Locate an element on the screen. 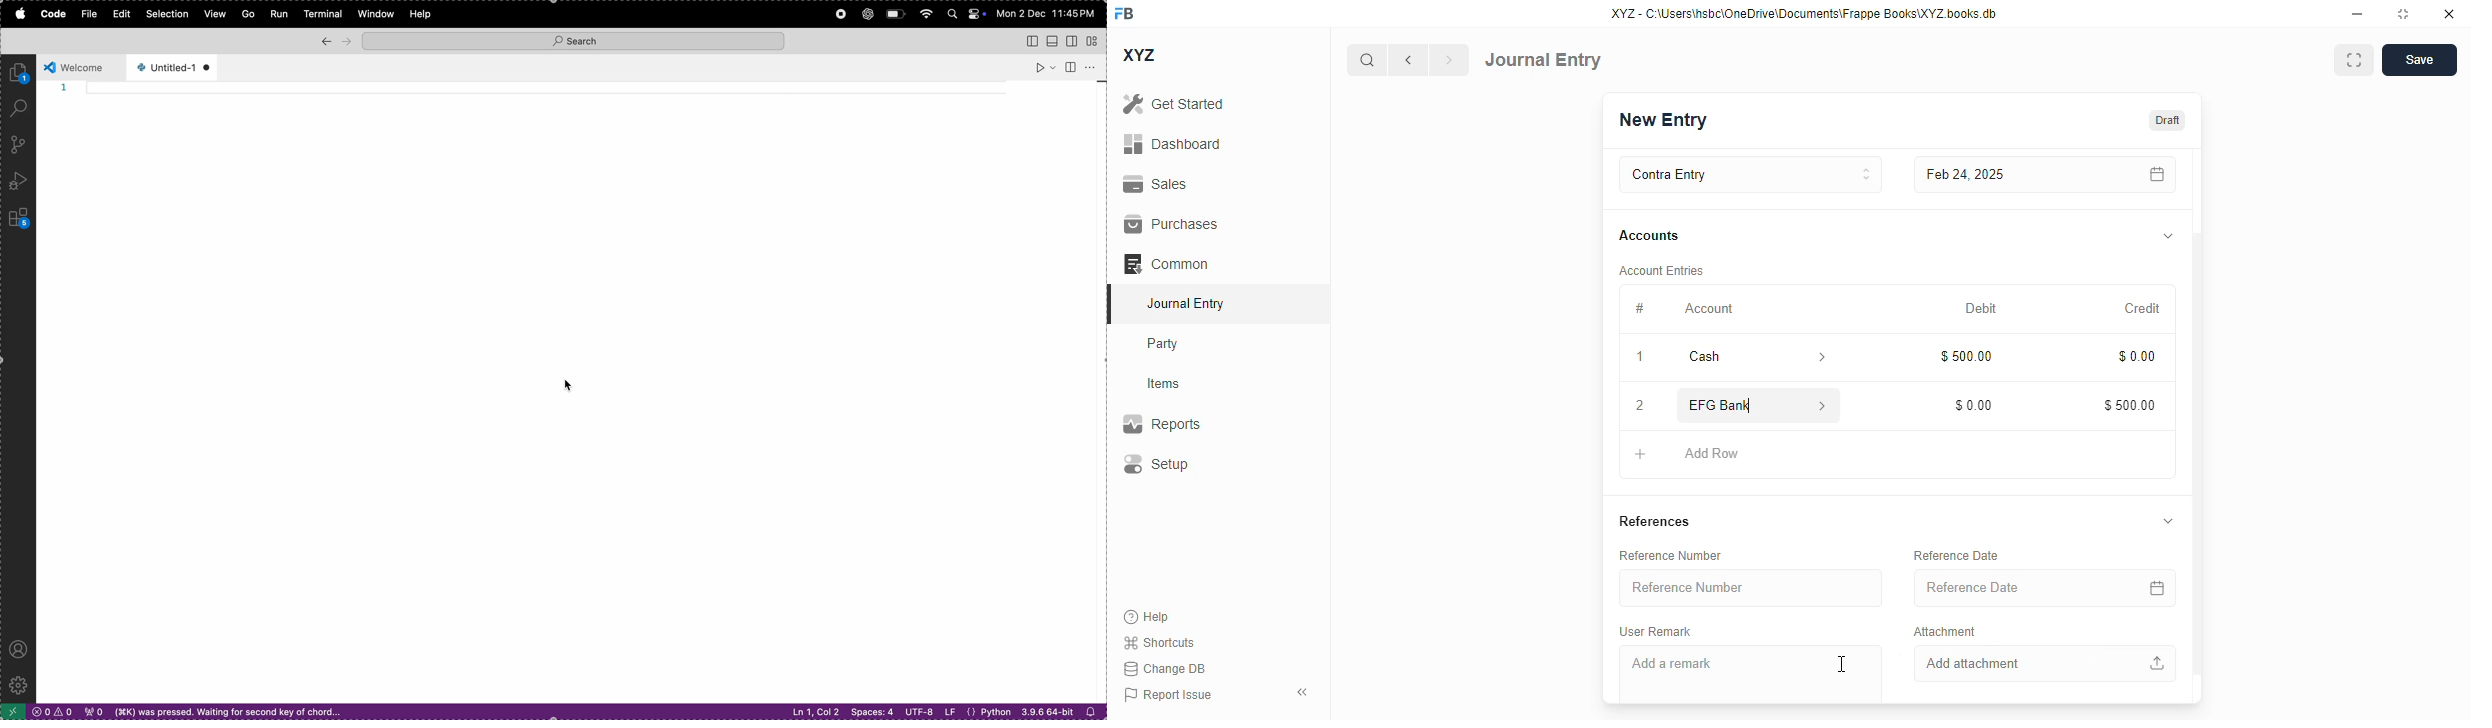 The height and width of the screenshot is (728, 2492). 1 is located at coordinates (1639, 356).